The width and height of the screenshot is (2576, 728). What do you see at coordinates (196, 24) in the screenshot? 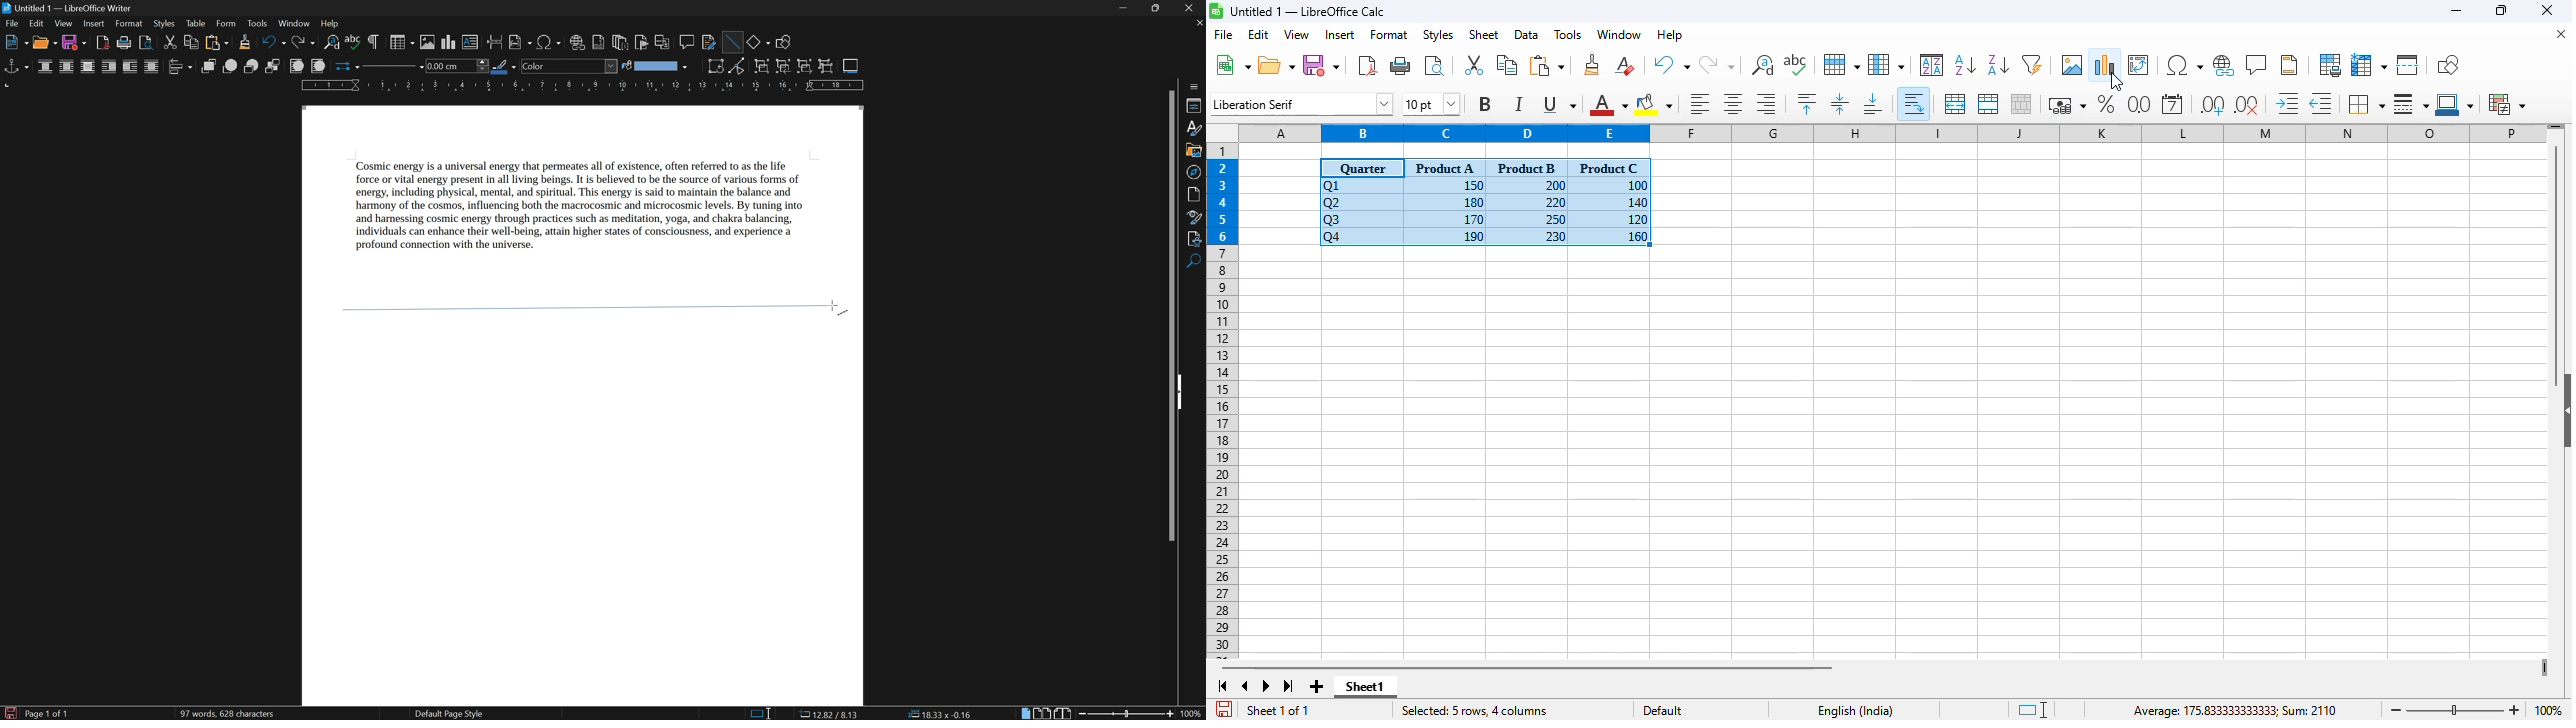
I see `table` at bounding box center [196, 24].